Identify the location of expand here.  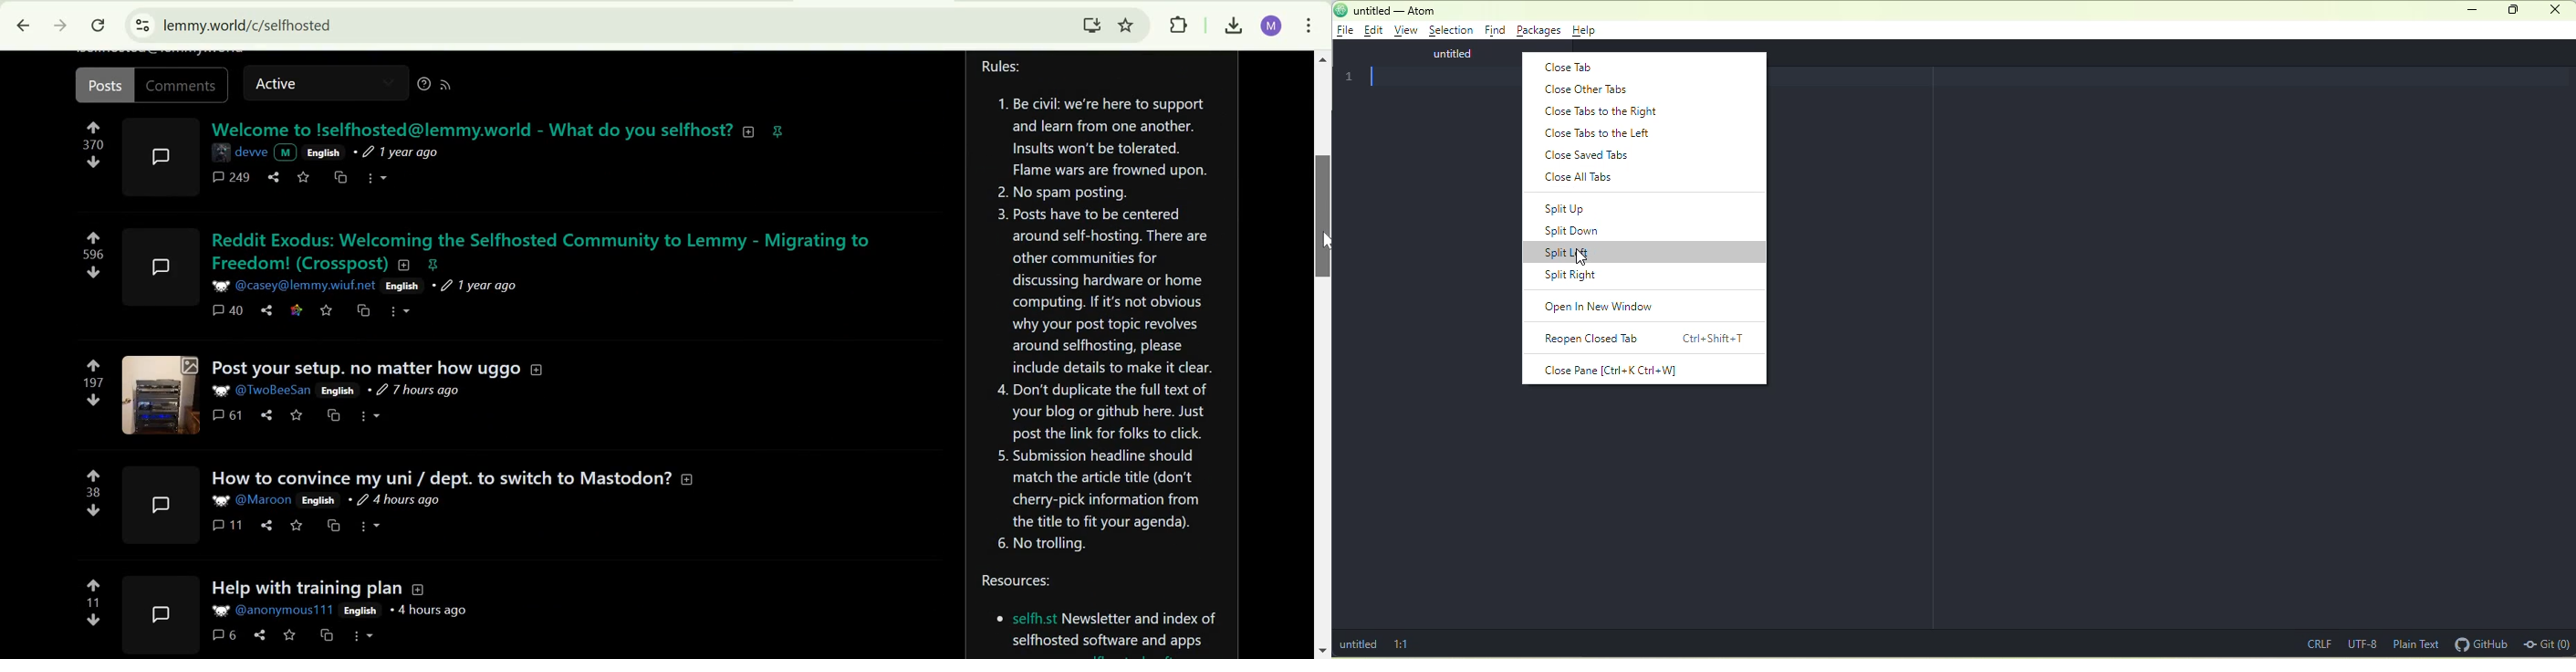
(164, 262).